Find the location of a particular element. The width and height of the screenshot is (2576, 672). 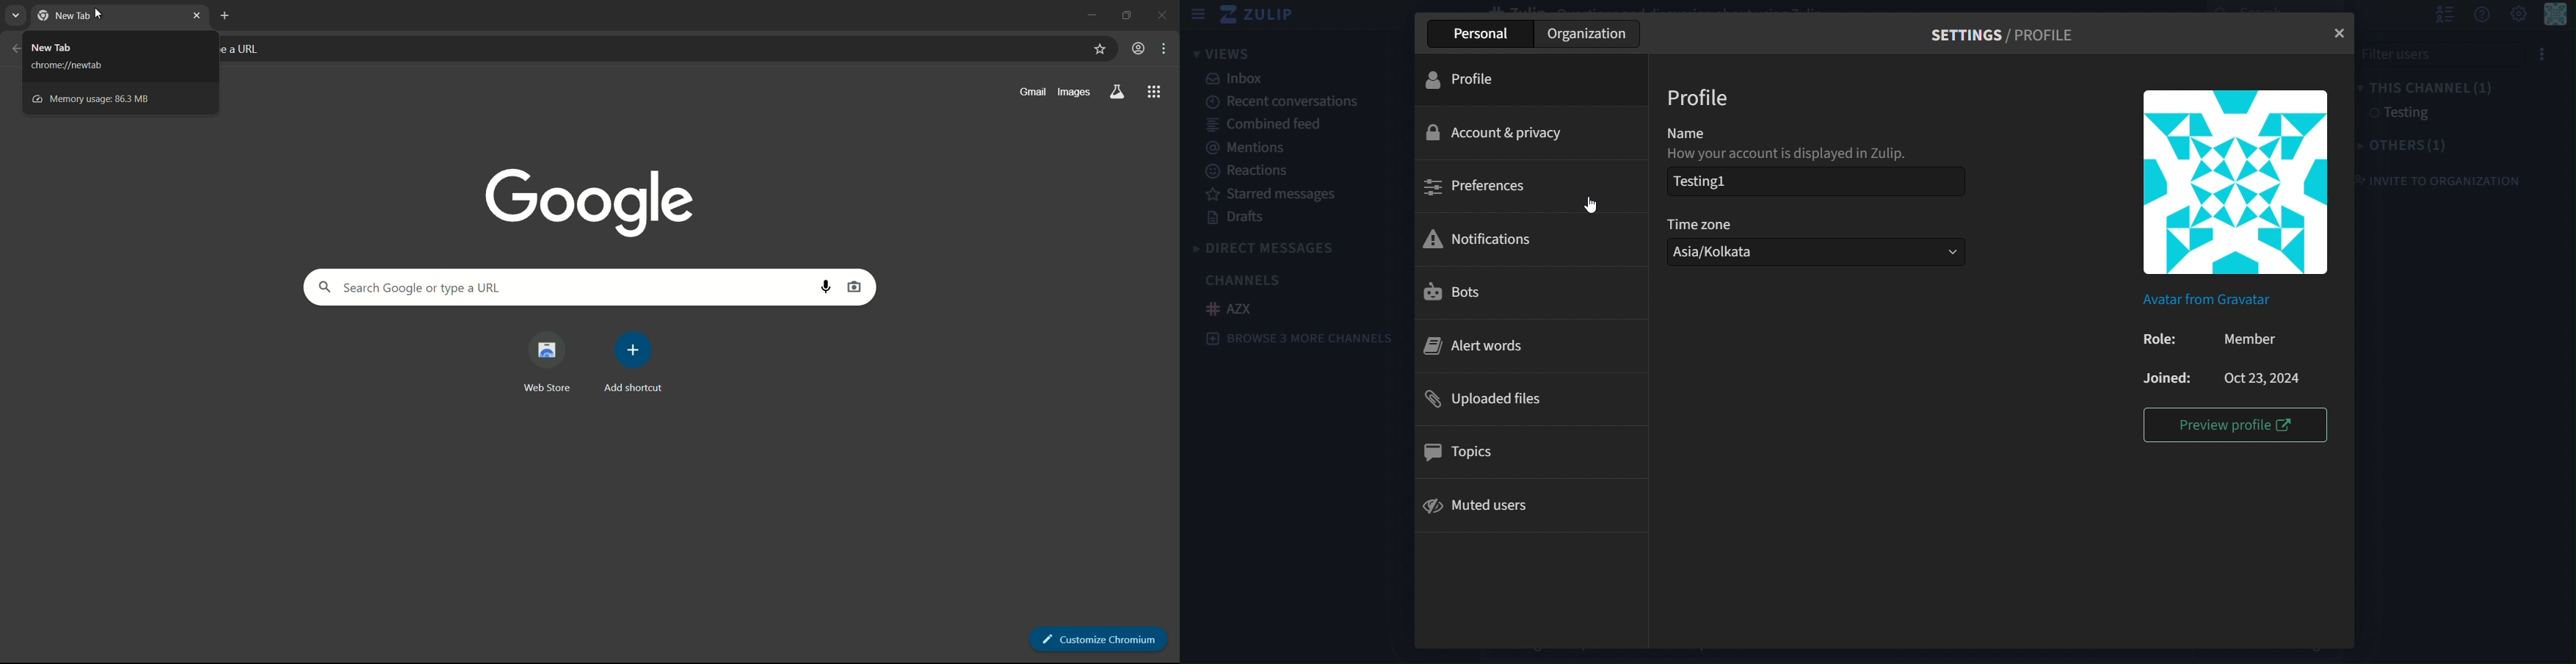

google thumbnail is located at coordinates (586, 200).